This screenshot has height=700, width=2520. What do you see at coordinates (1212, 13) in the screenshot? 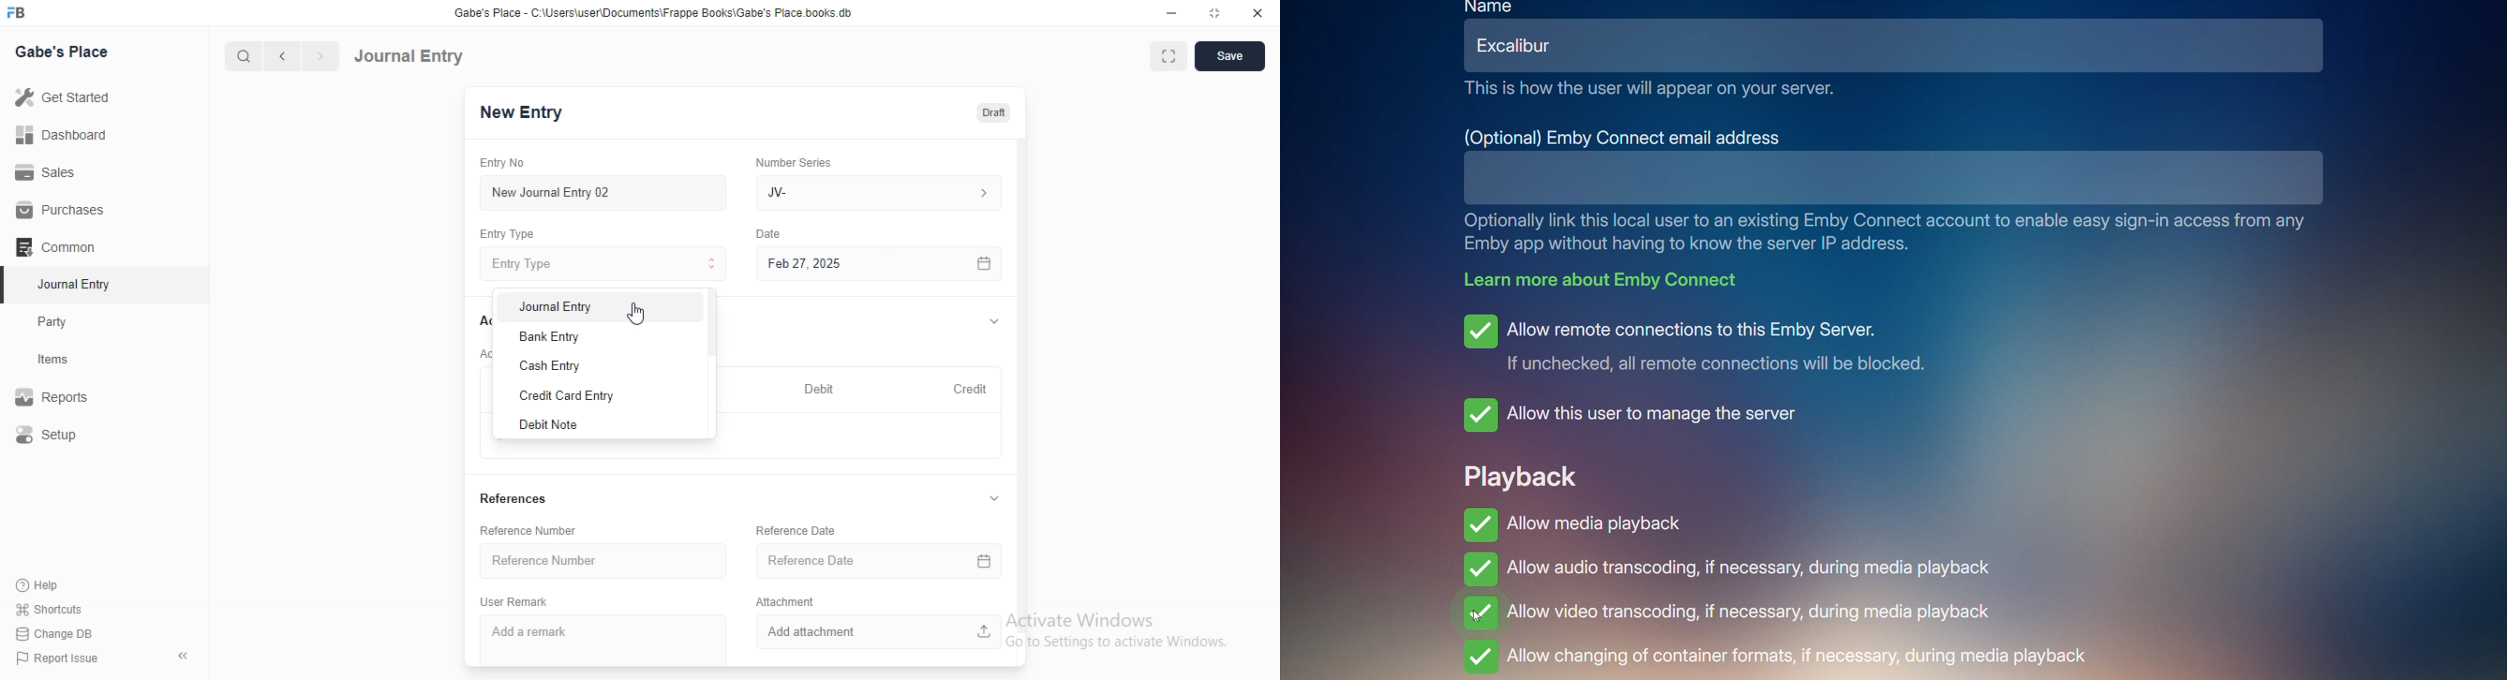
I see `Full screen` at bounding box center [1212, 13].